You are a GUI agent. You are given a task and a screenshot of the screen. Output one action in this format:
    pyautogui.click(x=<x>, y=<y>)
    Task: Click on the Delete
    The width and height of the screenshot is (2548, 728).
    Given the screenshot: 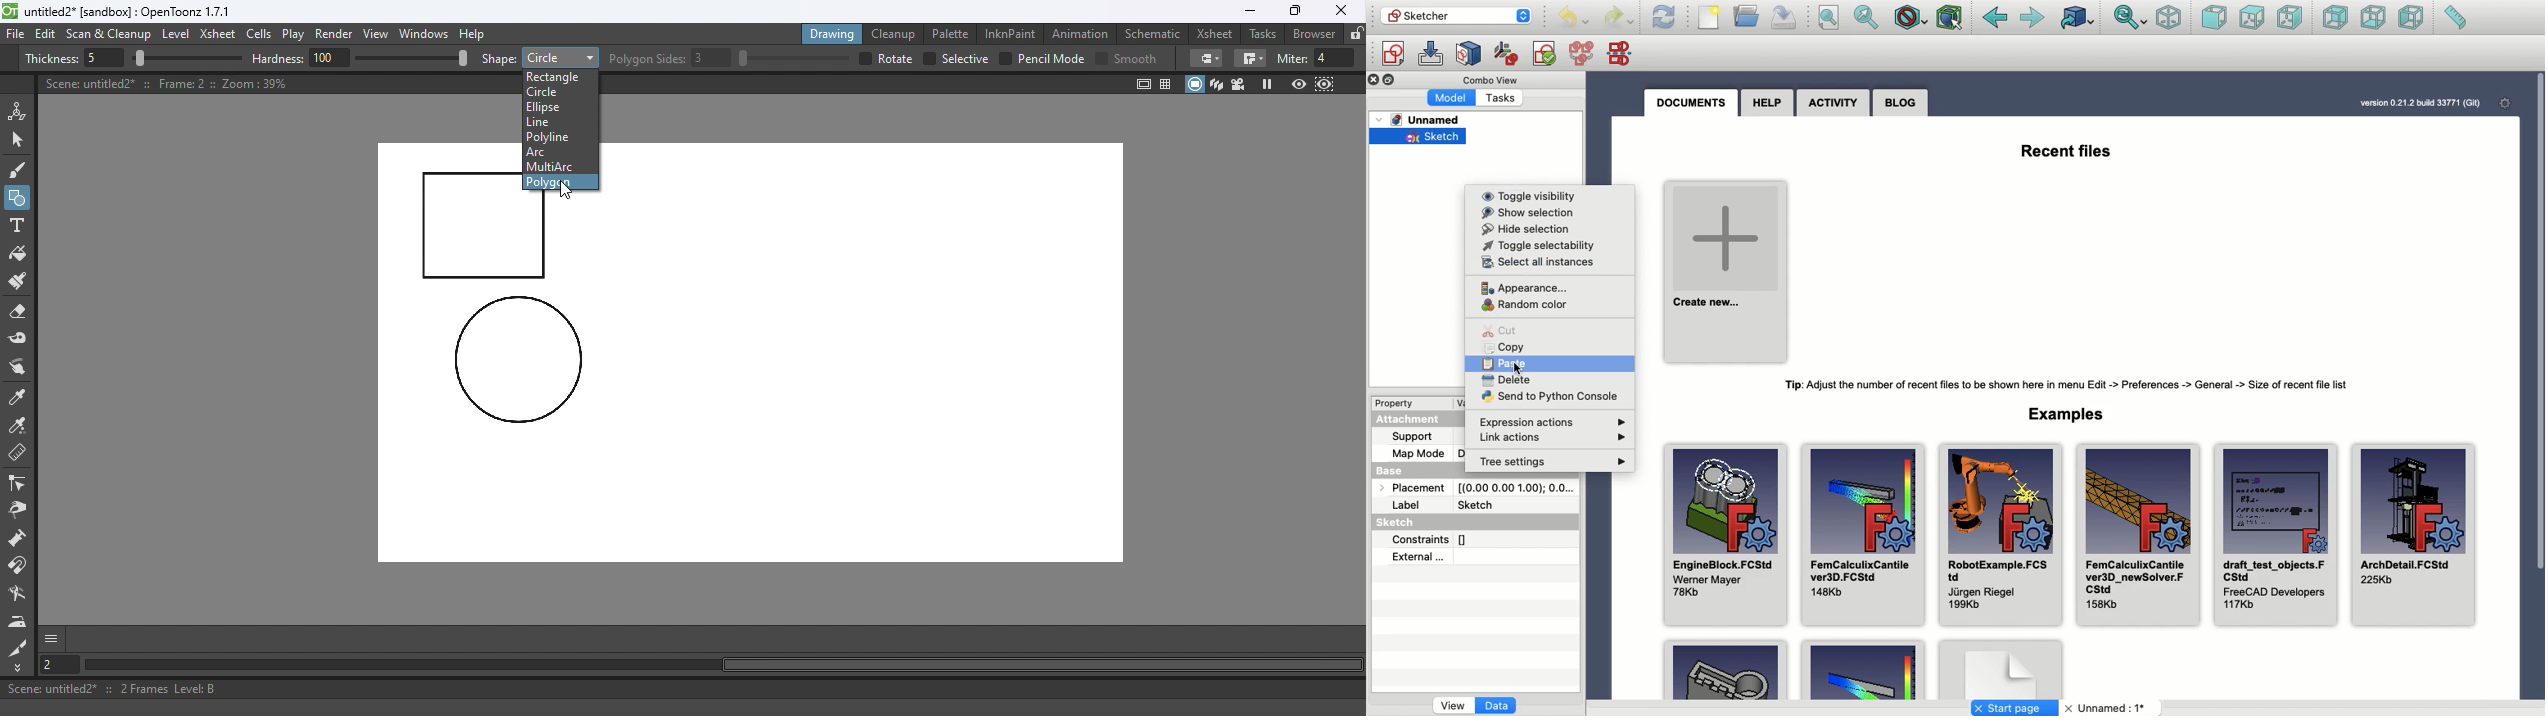 What is the action you would take?
    pyautogui.click(x=1505, y=379)
    